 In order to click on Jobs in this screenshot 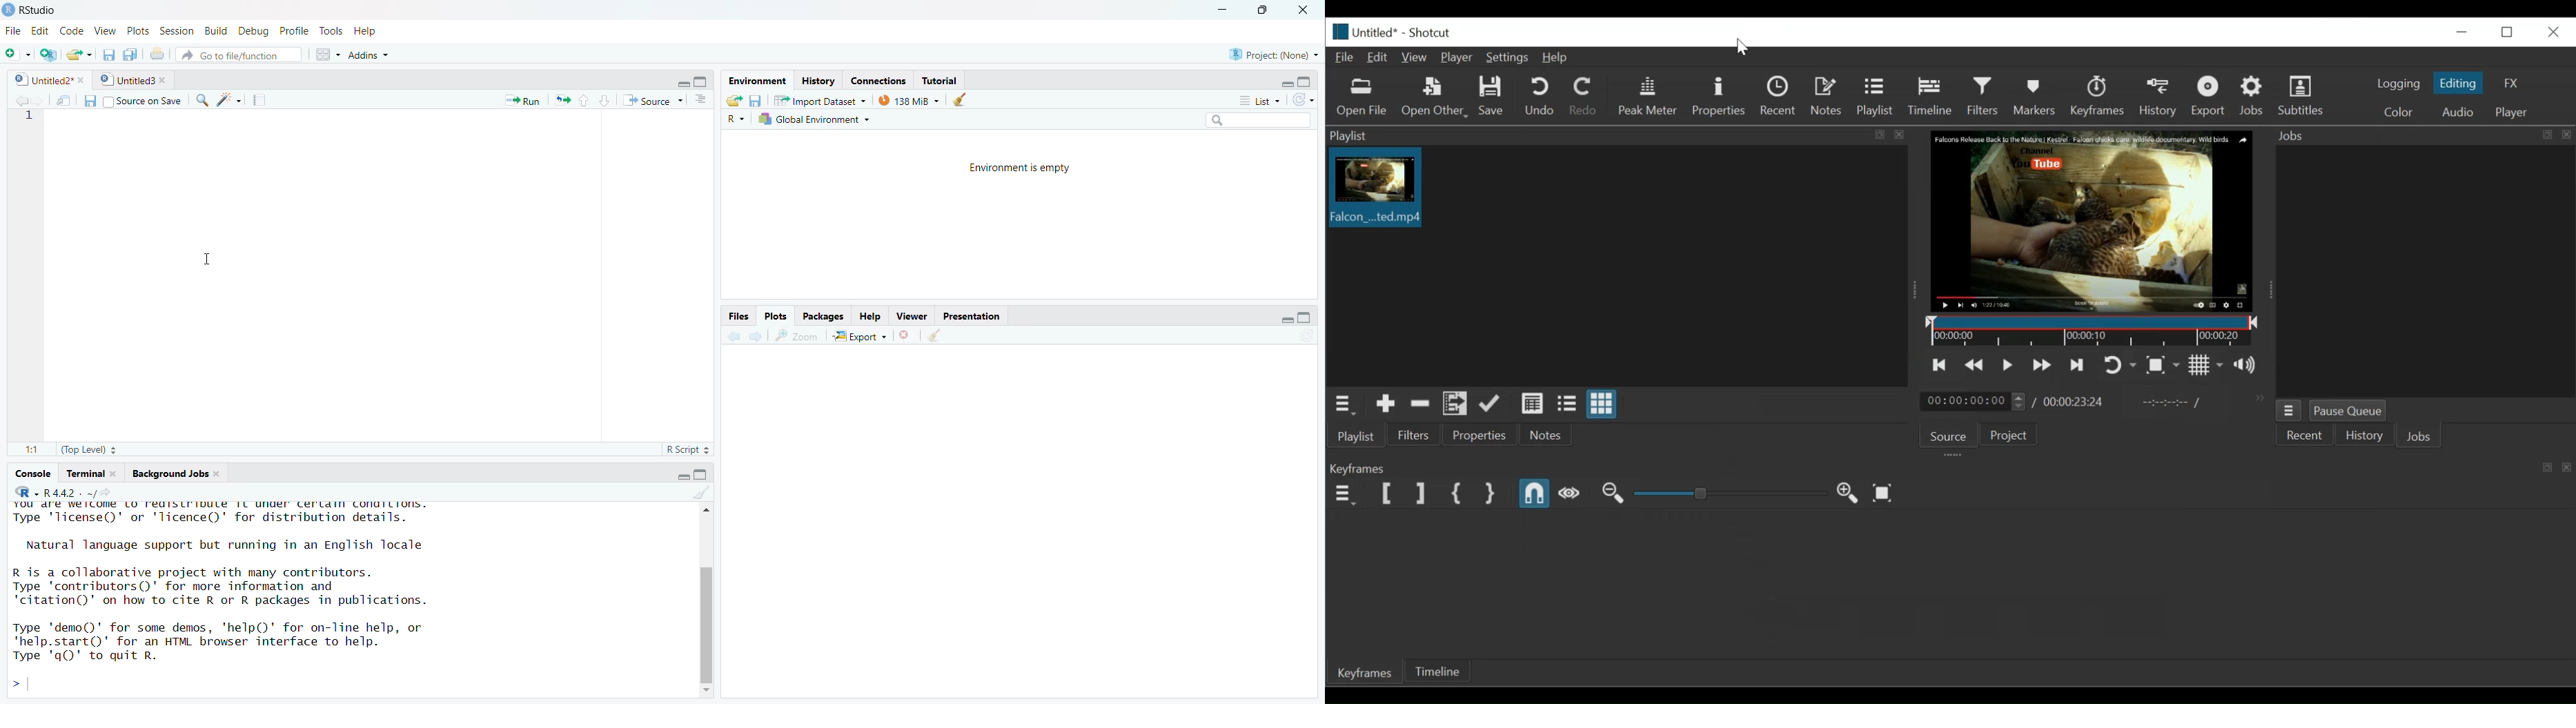, I will do `click(2252, 97)`.